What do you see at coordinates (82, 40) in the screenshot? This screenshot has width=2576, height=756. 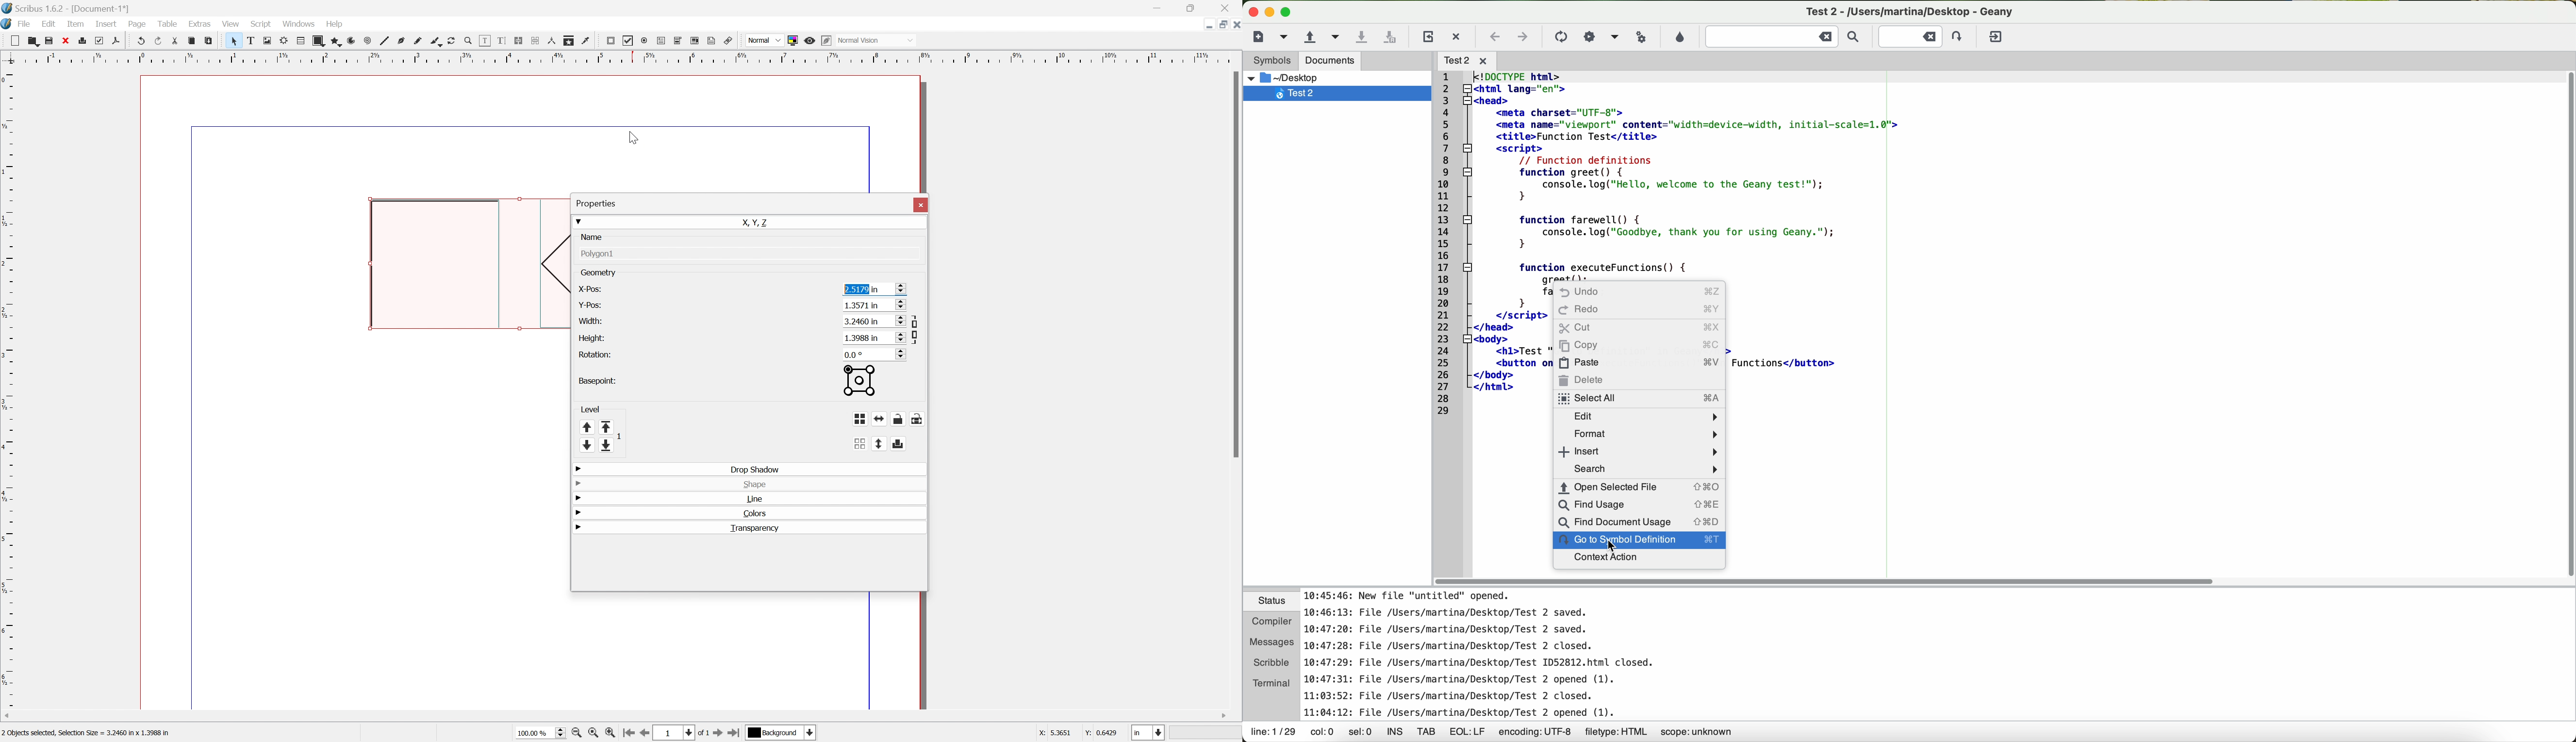 I see `print` at bounding box center [82, 40].